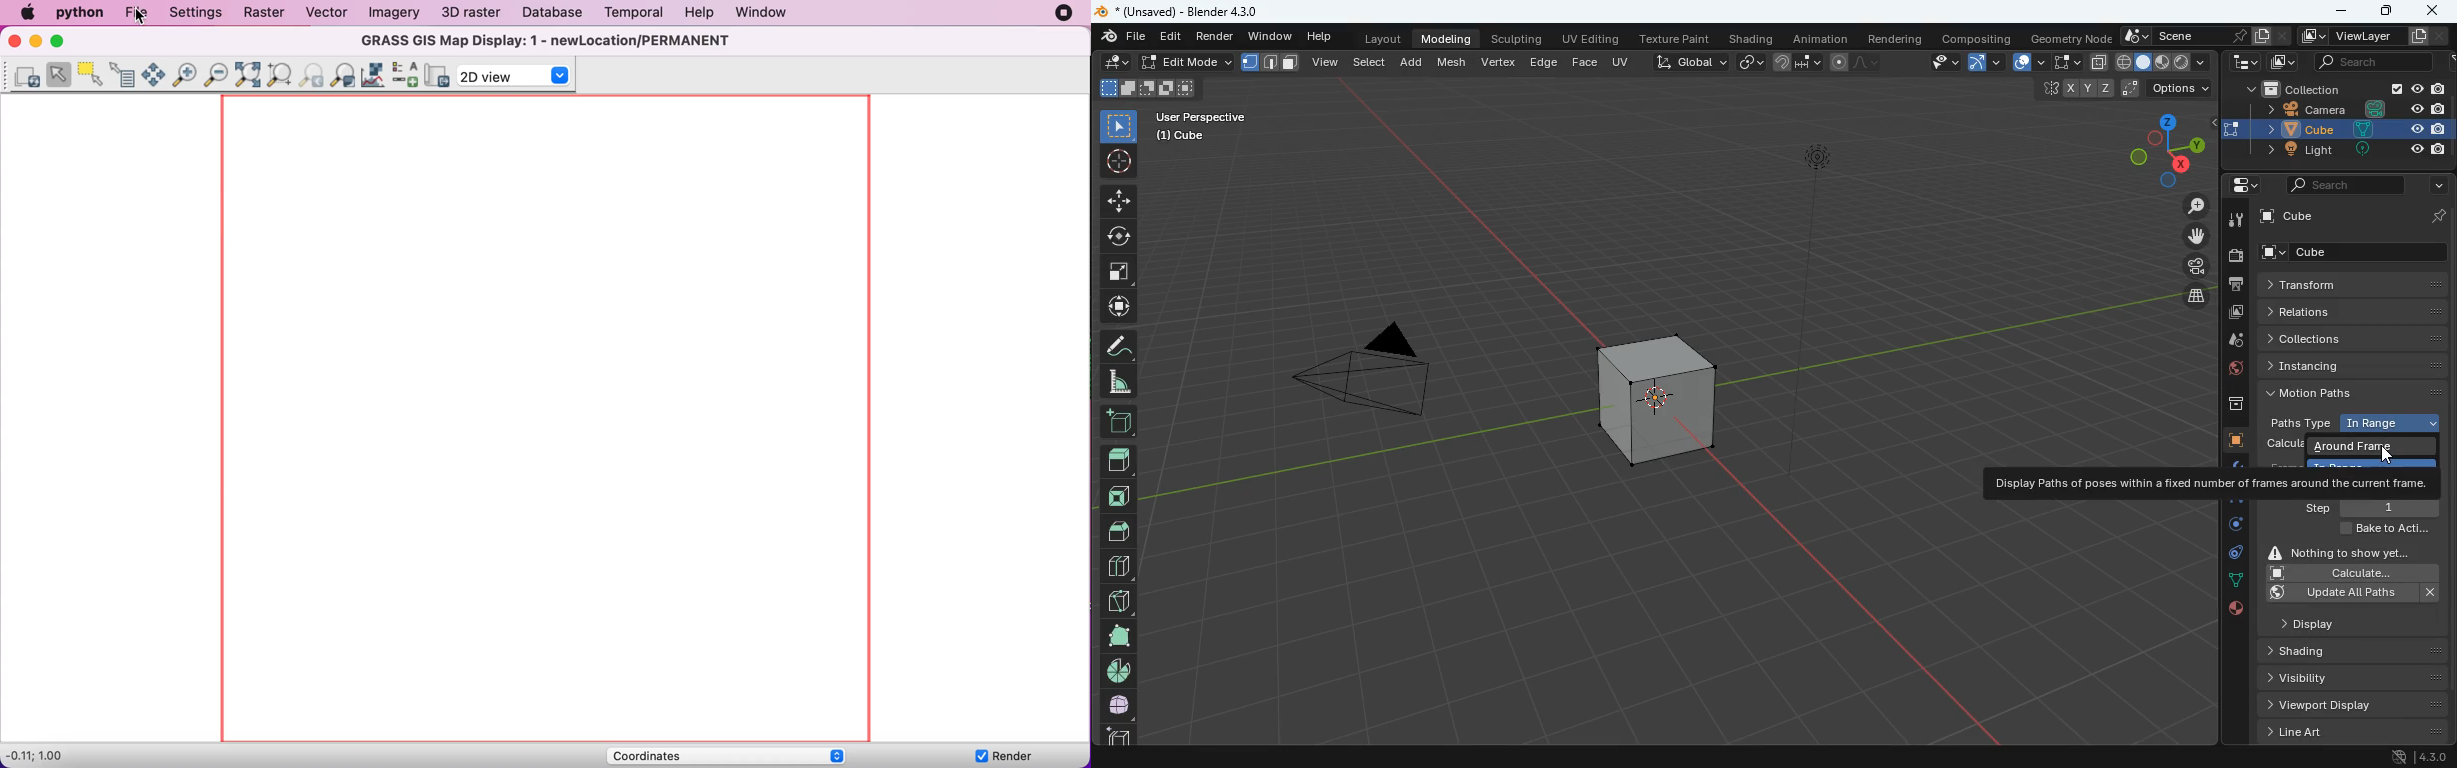 This screenshot has width=2464, height=784. Describe the element at coordinates (1498, 61) in the screenshot. I see `vertex` at that location.